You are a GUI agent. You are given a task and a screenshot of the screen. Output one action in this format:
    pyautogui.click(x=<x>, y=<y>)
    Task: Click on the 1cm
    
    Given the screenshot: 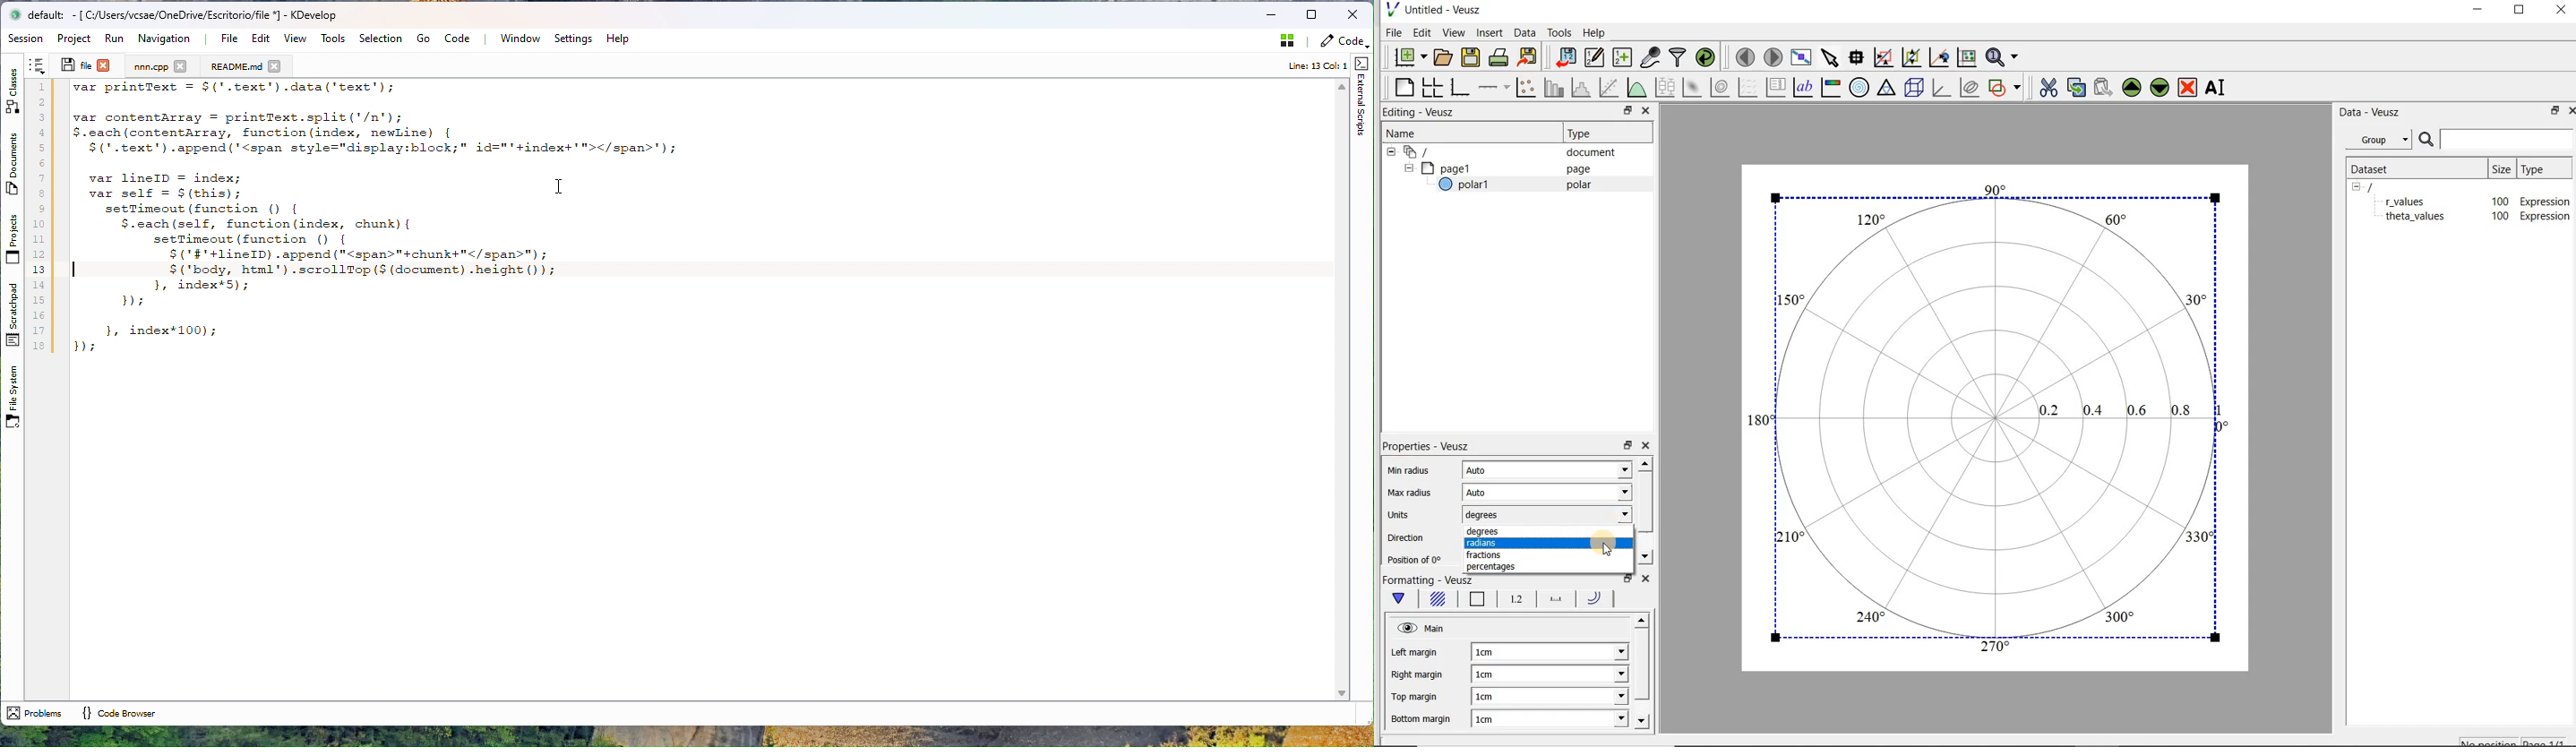 What is the action you would take?
    pyautogui.click(x=1490, y=675)
    